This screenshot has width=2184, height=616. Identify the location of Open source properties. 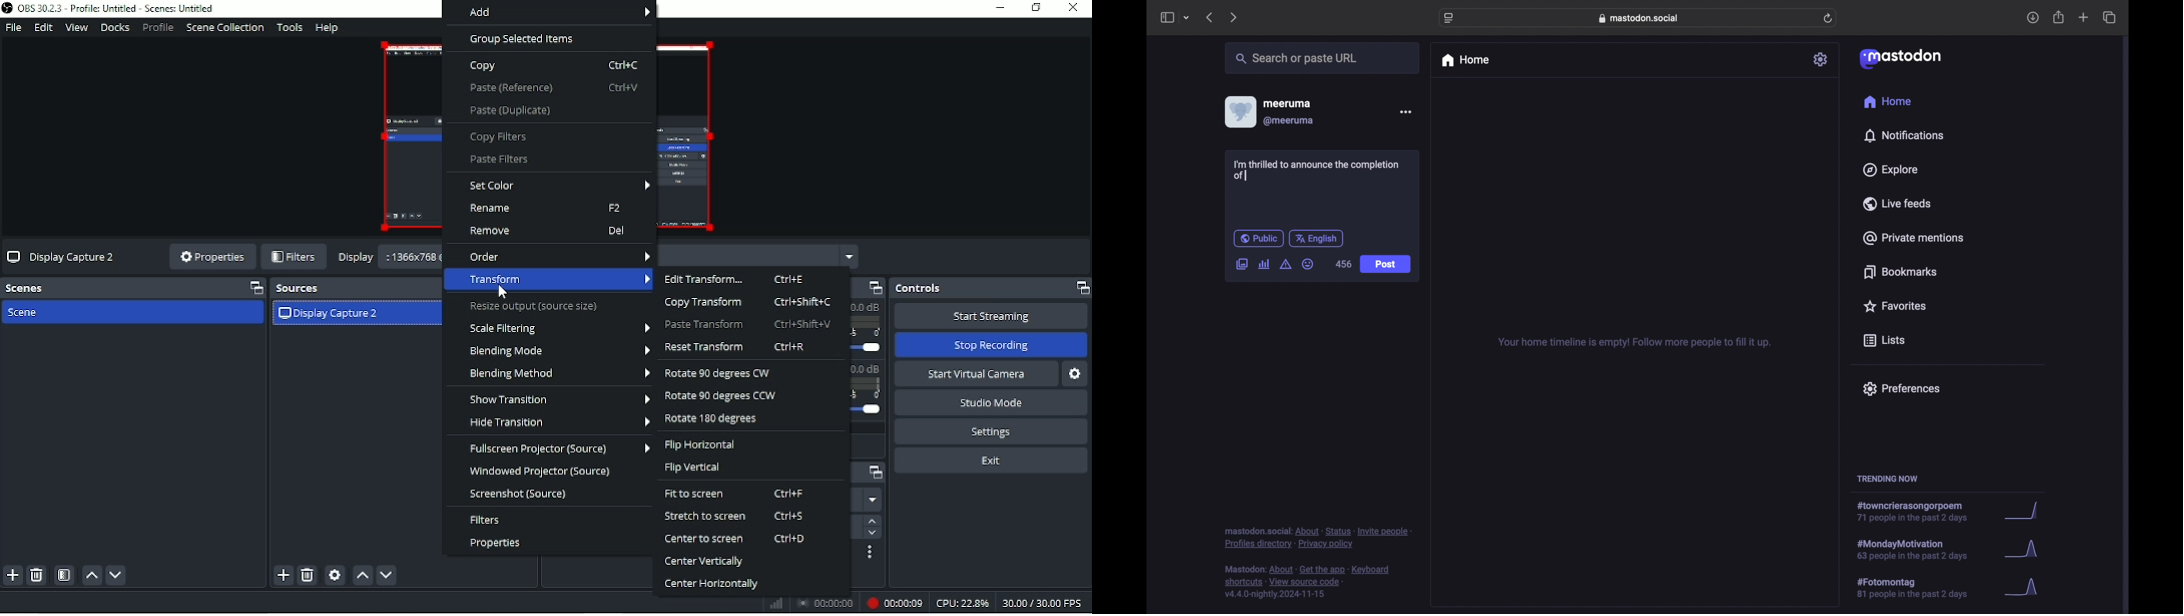
(335, 575).